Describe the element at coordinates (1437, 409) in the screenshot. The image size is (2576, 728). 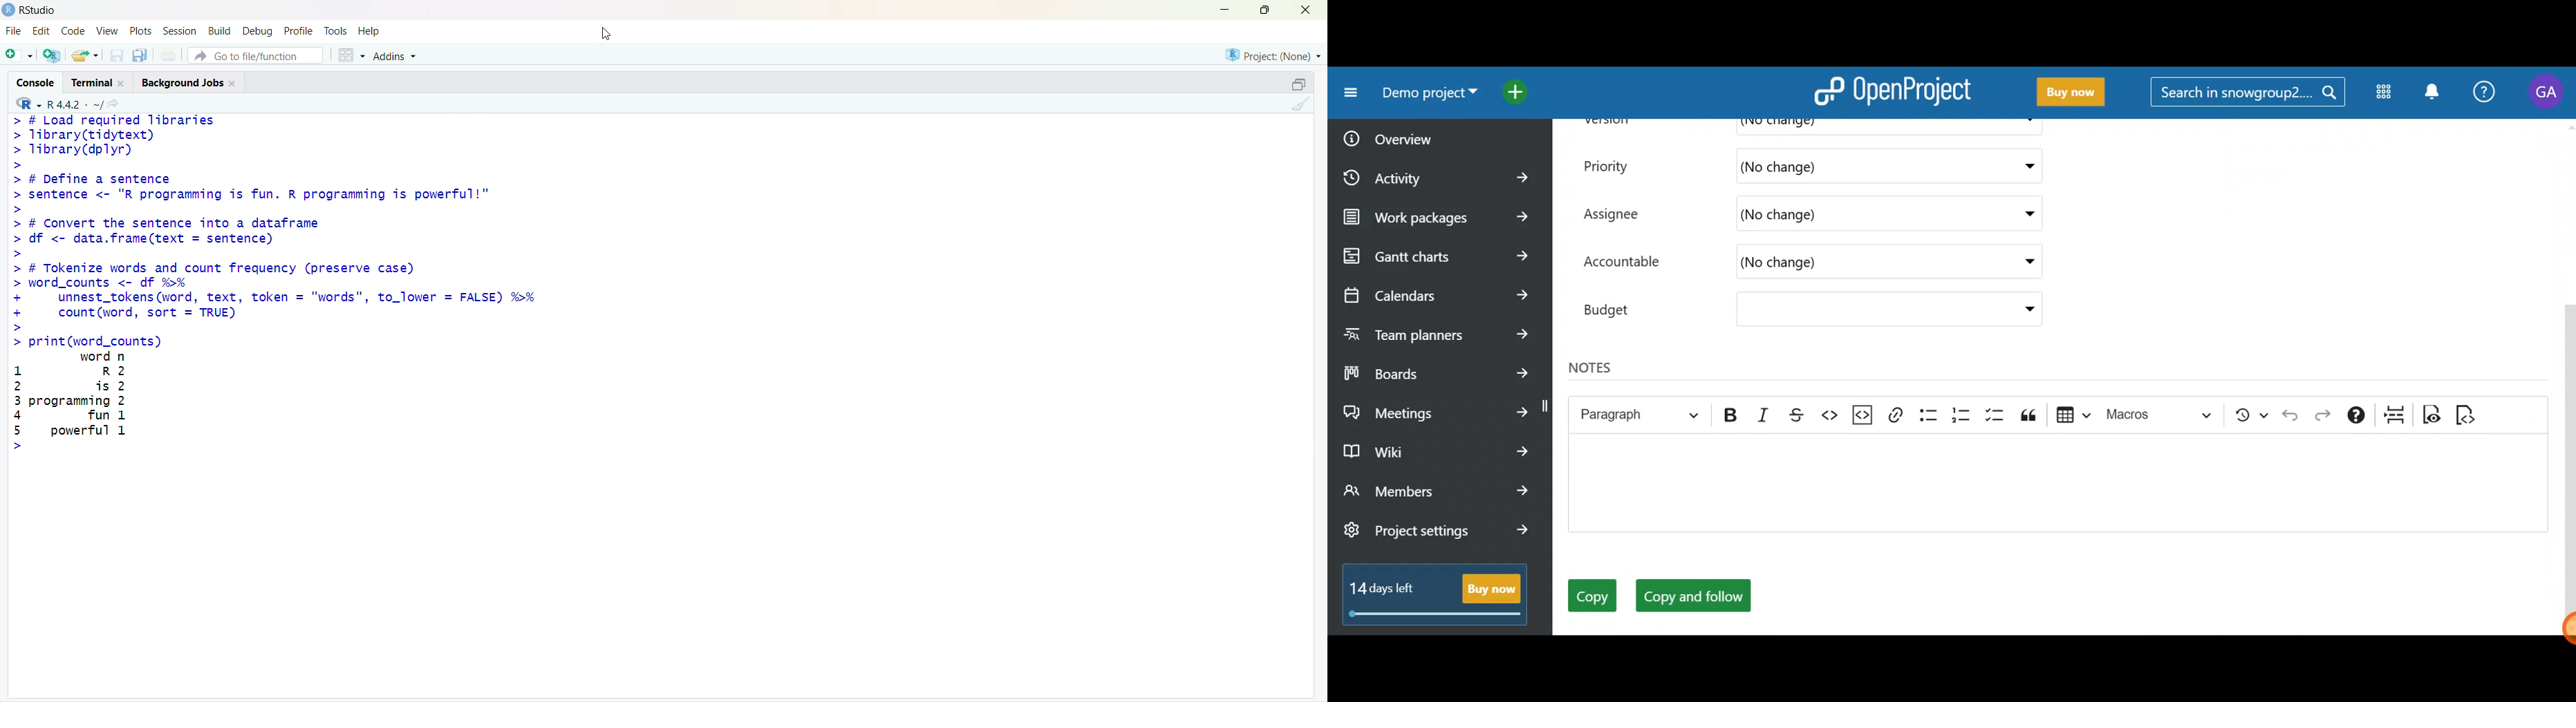
I see `Meetings` at that location.